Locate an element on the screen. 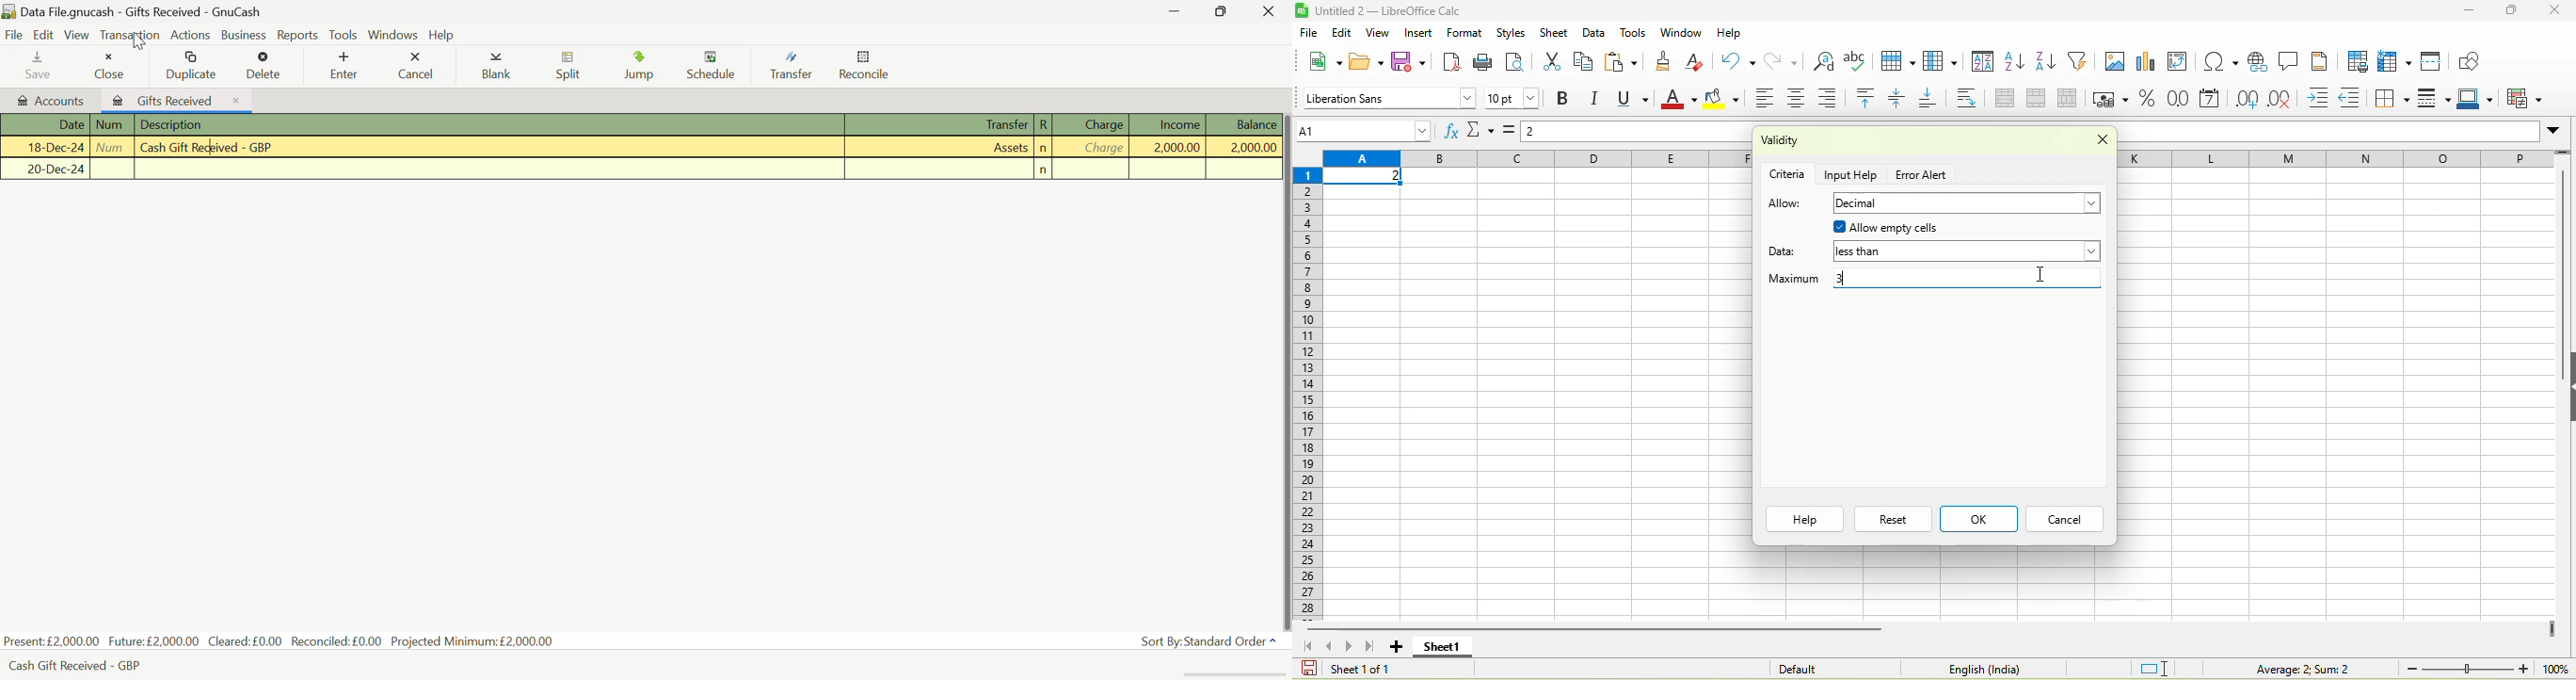  chart is located at coordinates (2148, 63).